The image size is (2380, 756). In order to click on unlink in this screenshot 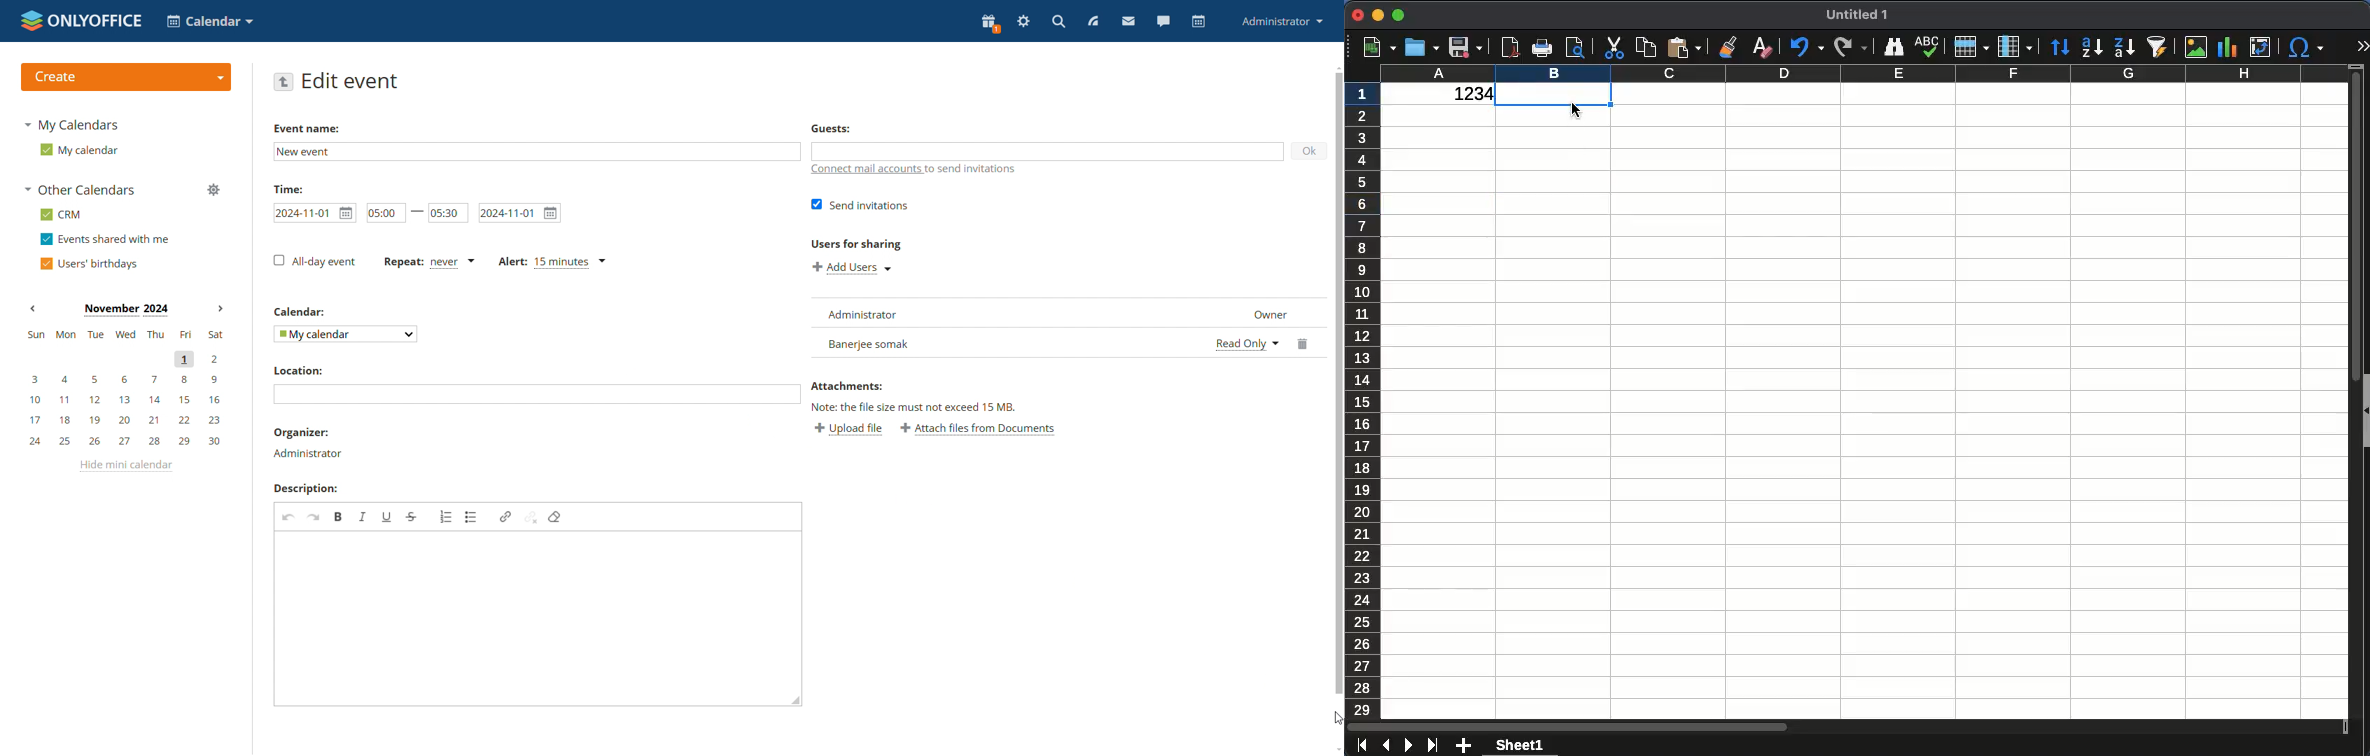, I will do `click(531, 517)`.